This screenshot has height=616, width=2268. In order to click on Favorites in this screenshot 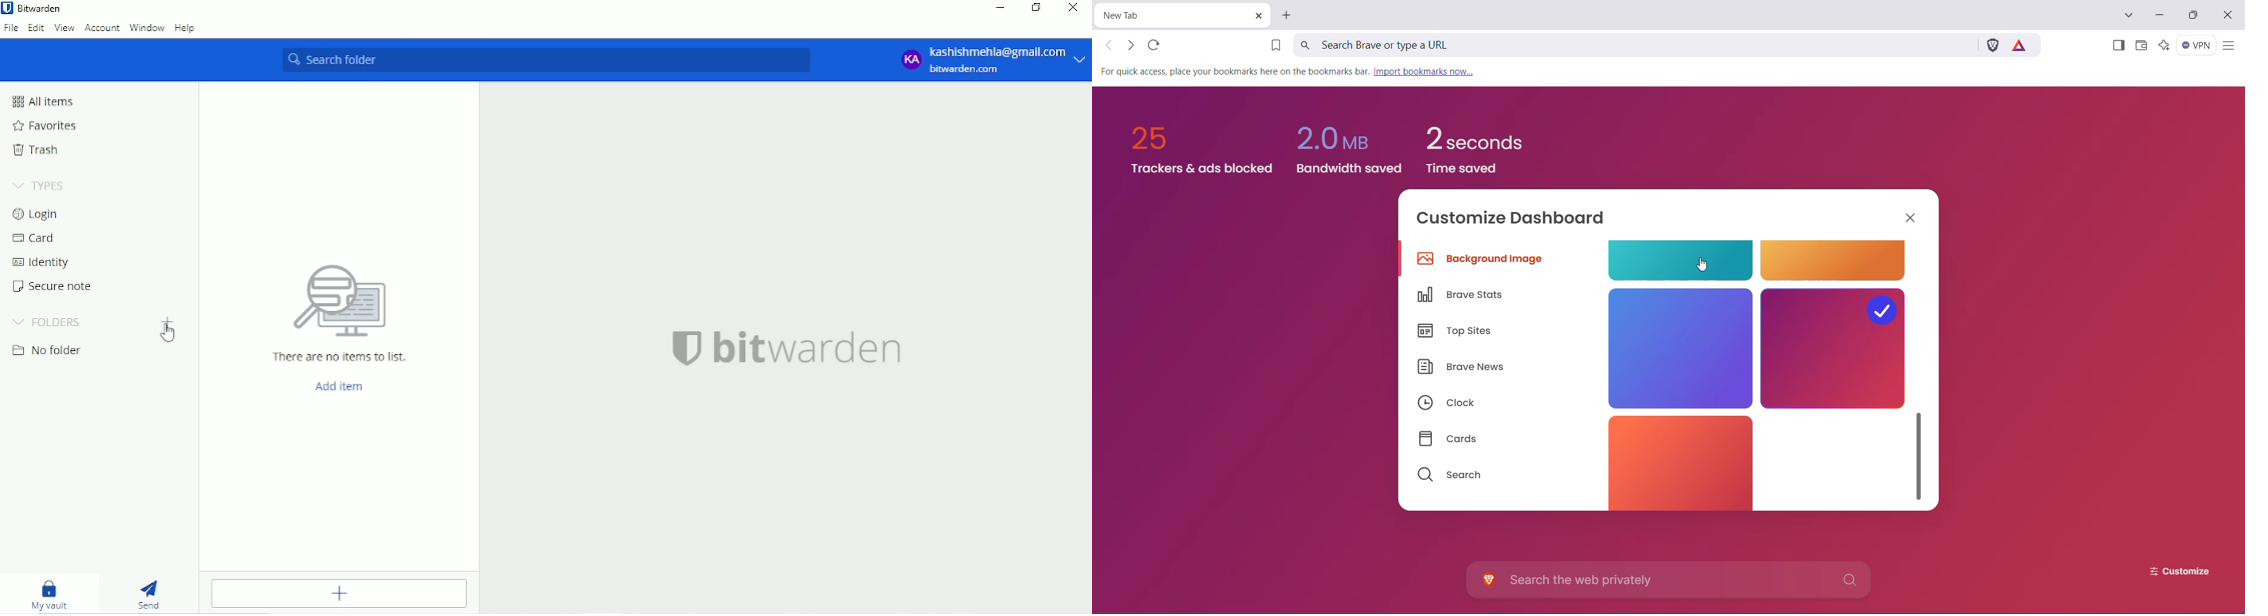, I will do `click(47, 126)`.